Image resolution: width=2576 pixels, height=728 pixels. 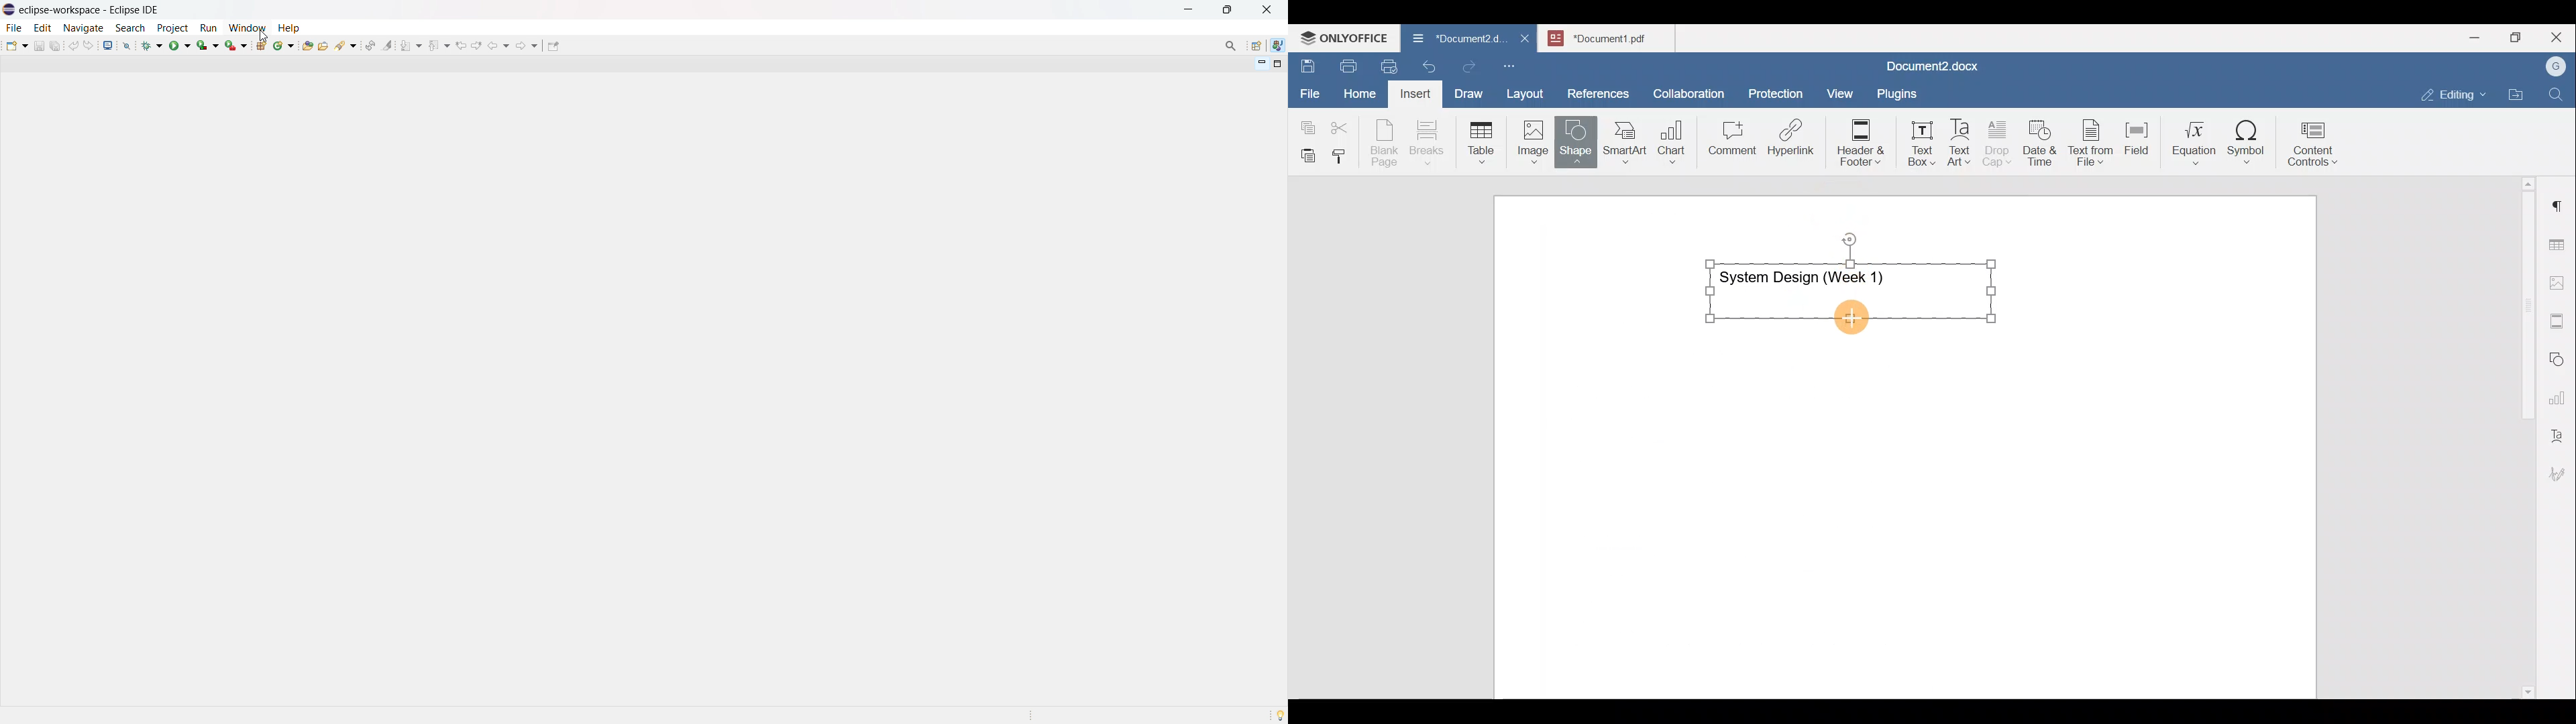 I want to click on Shapes settings, so click(x=2559, y=357).